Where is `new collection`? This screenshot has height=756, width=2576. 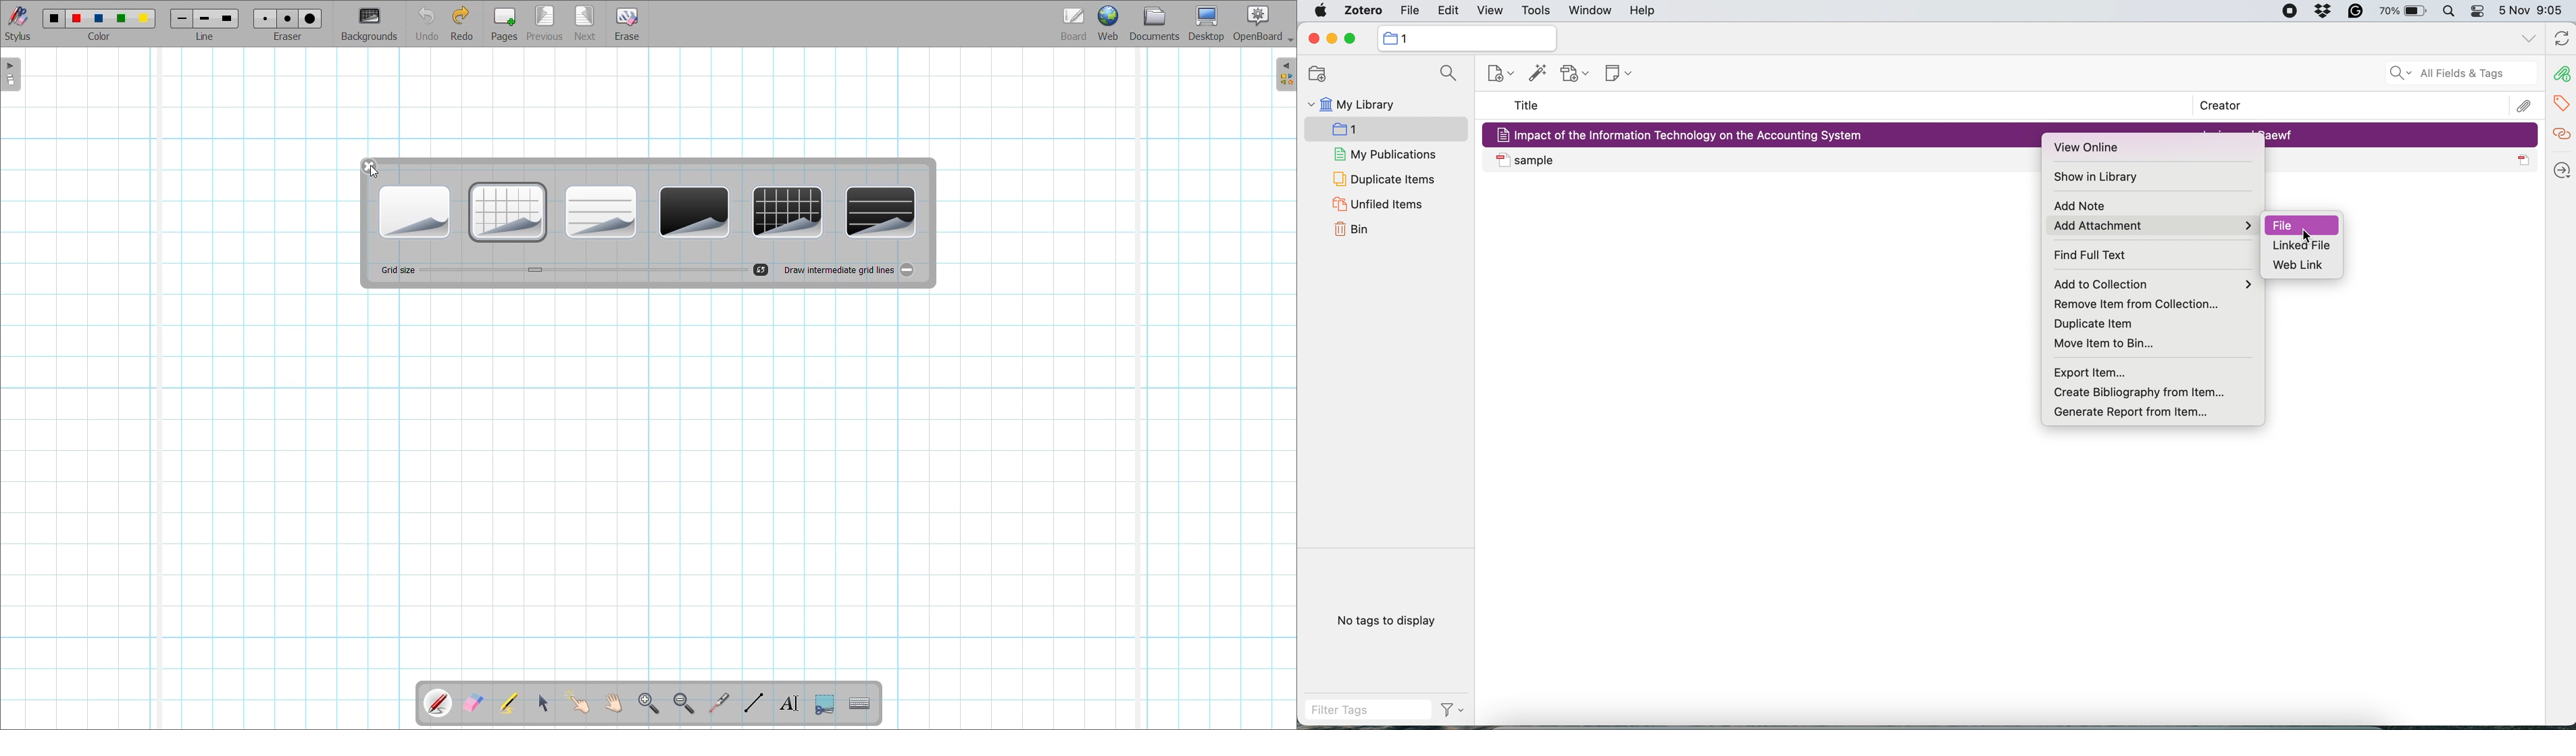
new collection is located at coordinates (1465, 37).